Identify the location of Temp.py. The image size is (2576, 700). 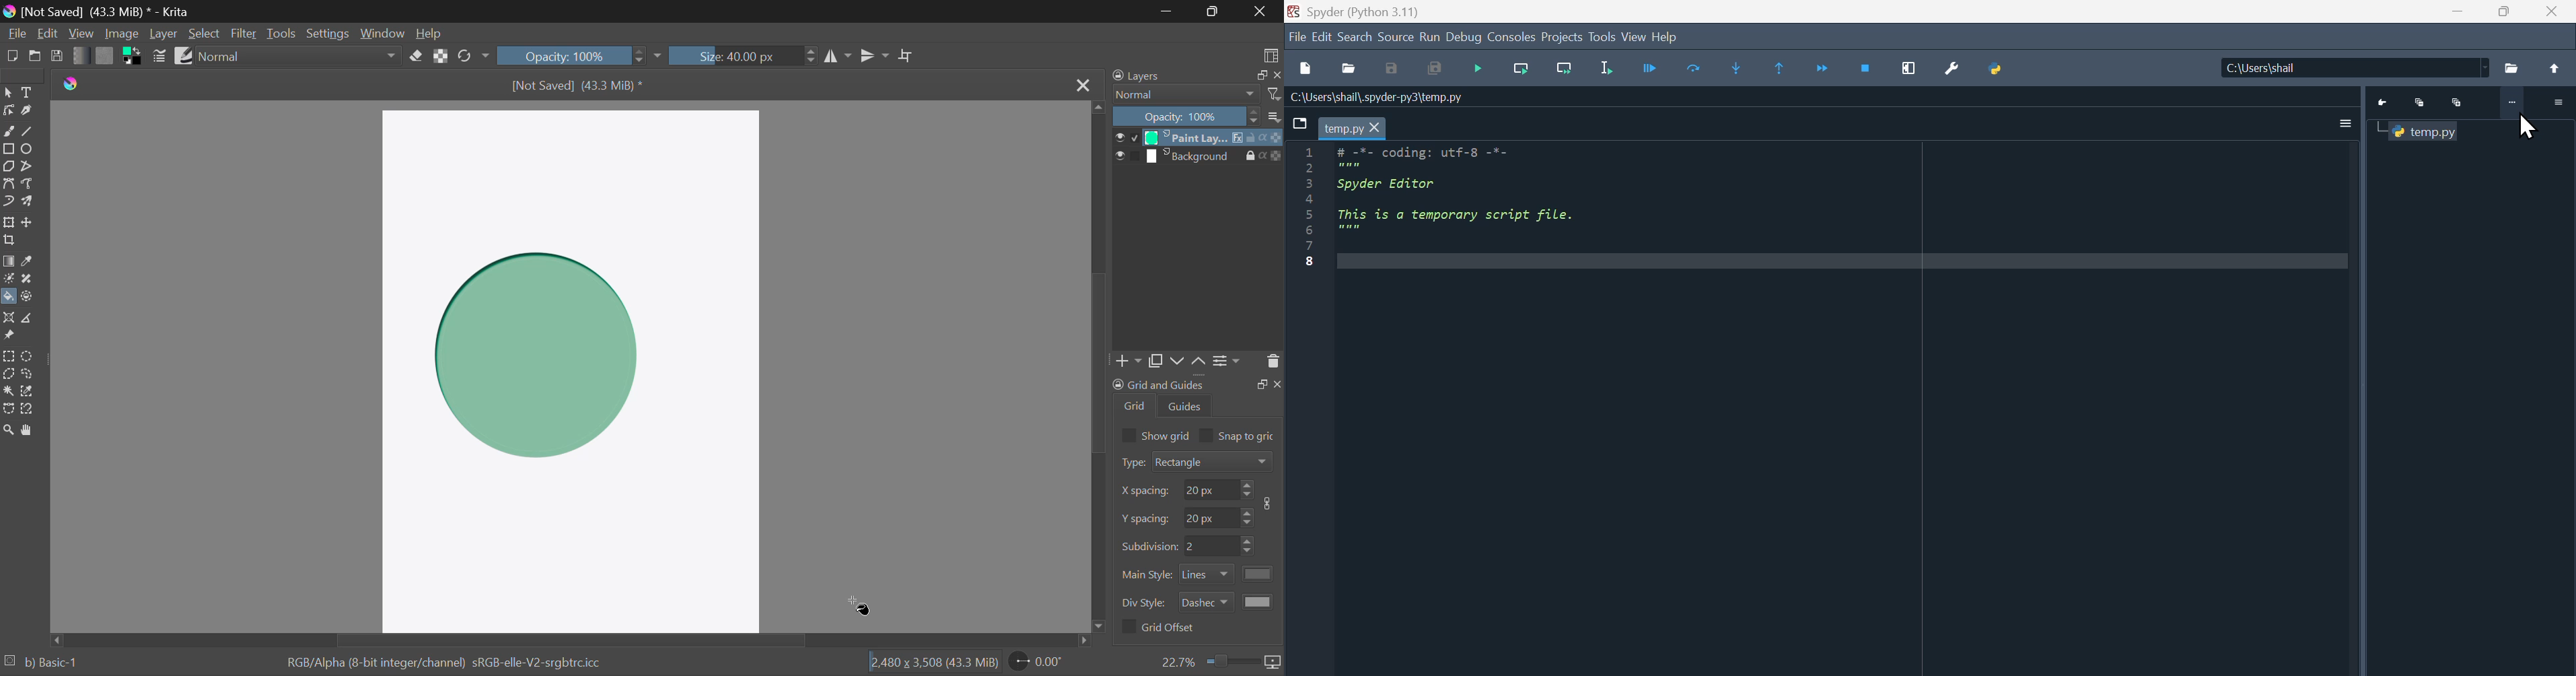
(2428, 132).